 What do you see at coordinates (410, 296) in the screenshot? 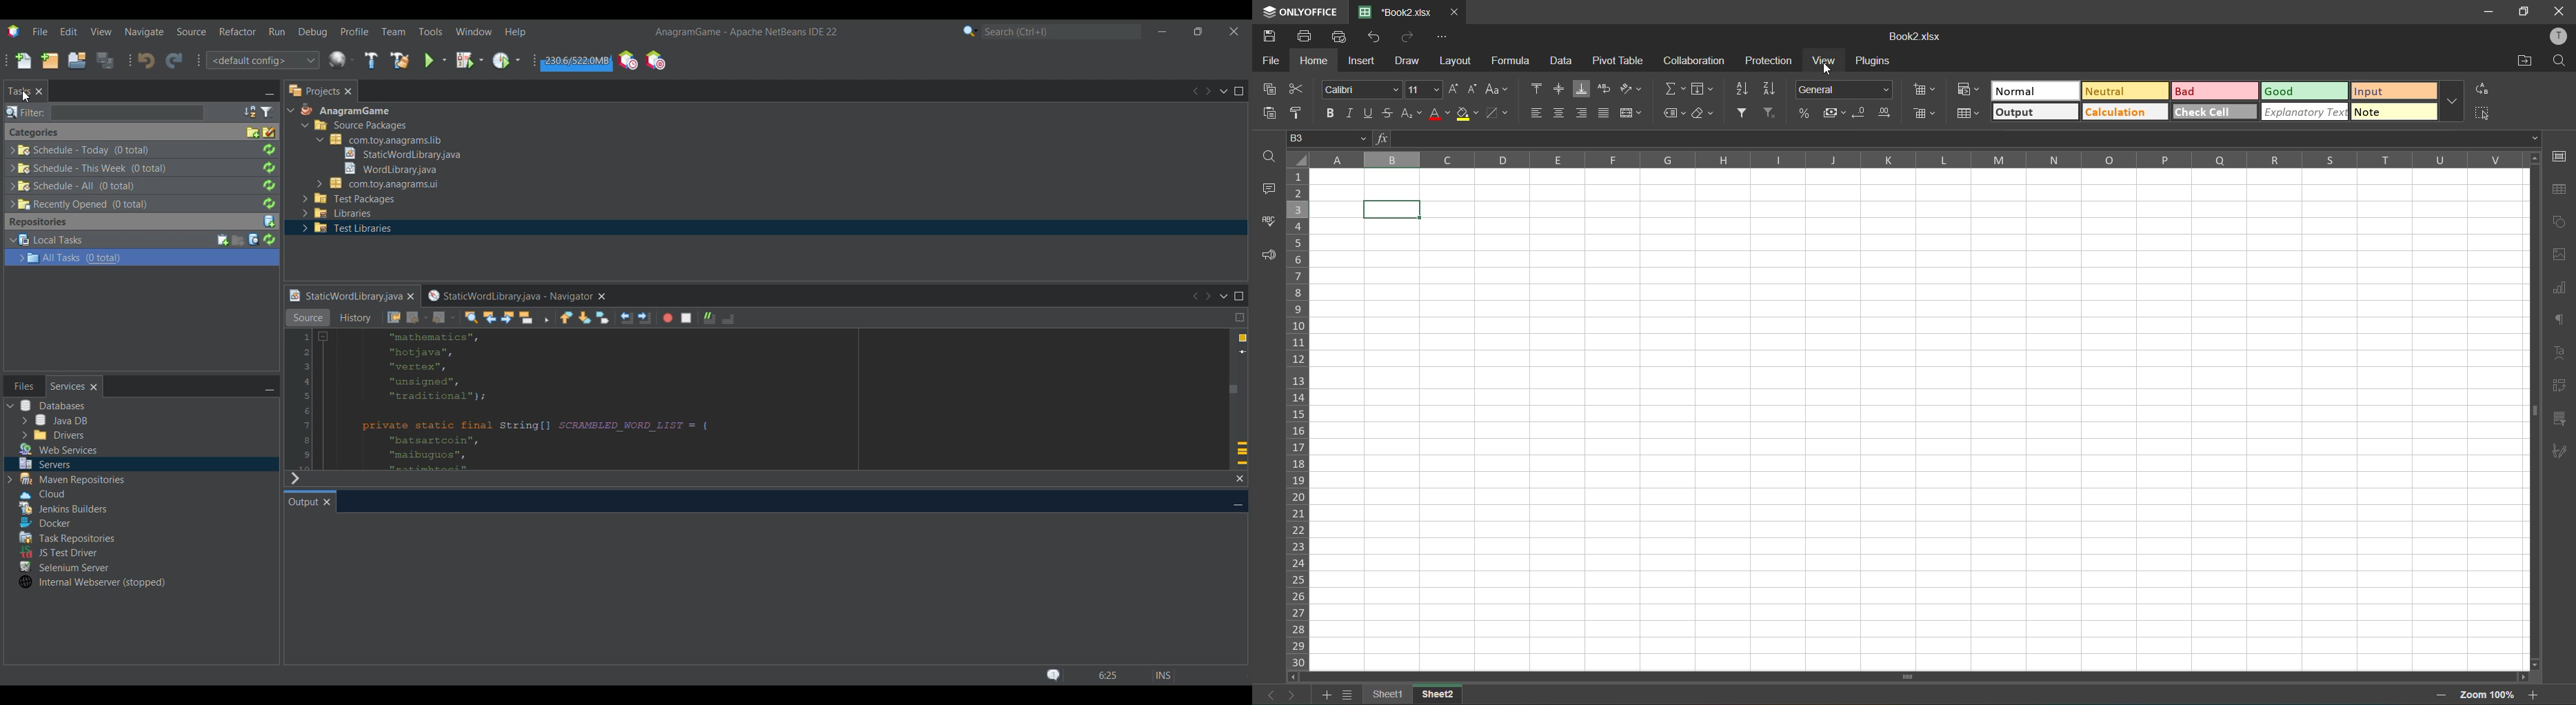
I see `Close` at bounding box center [410, 296].